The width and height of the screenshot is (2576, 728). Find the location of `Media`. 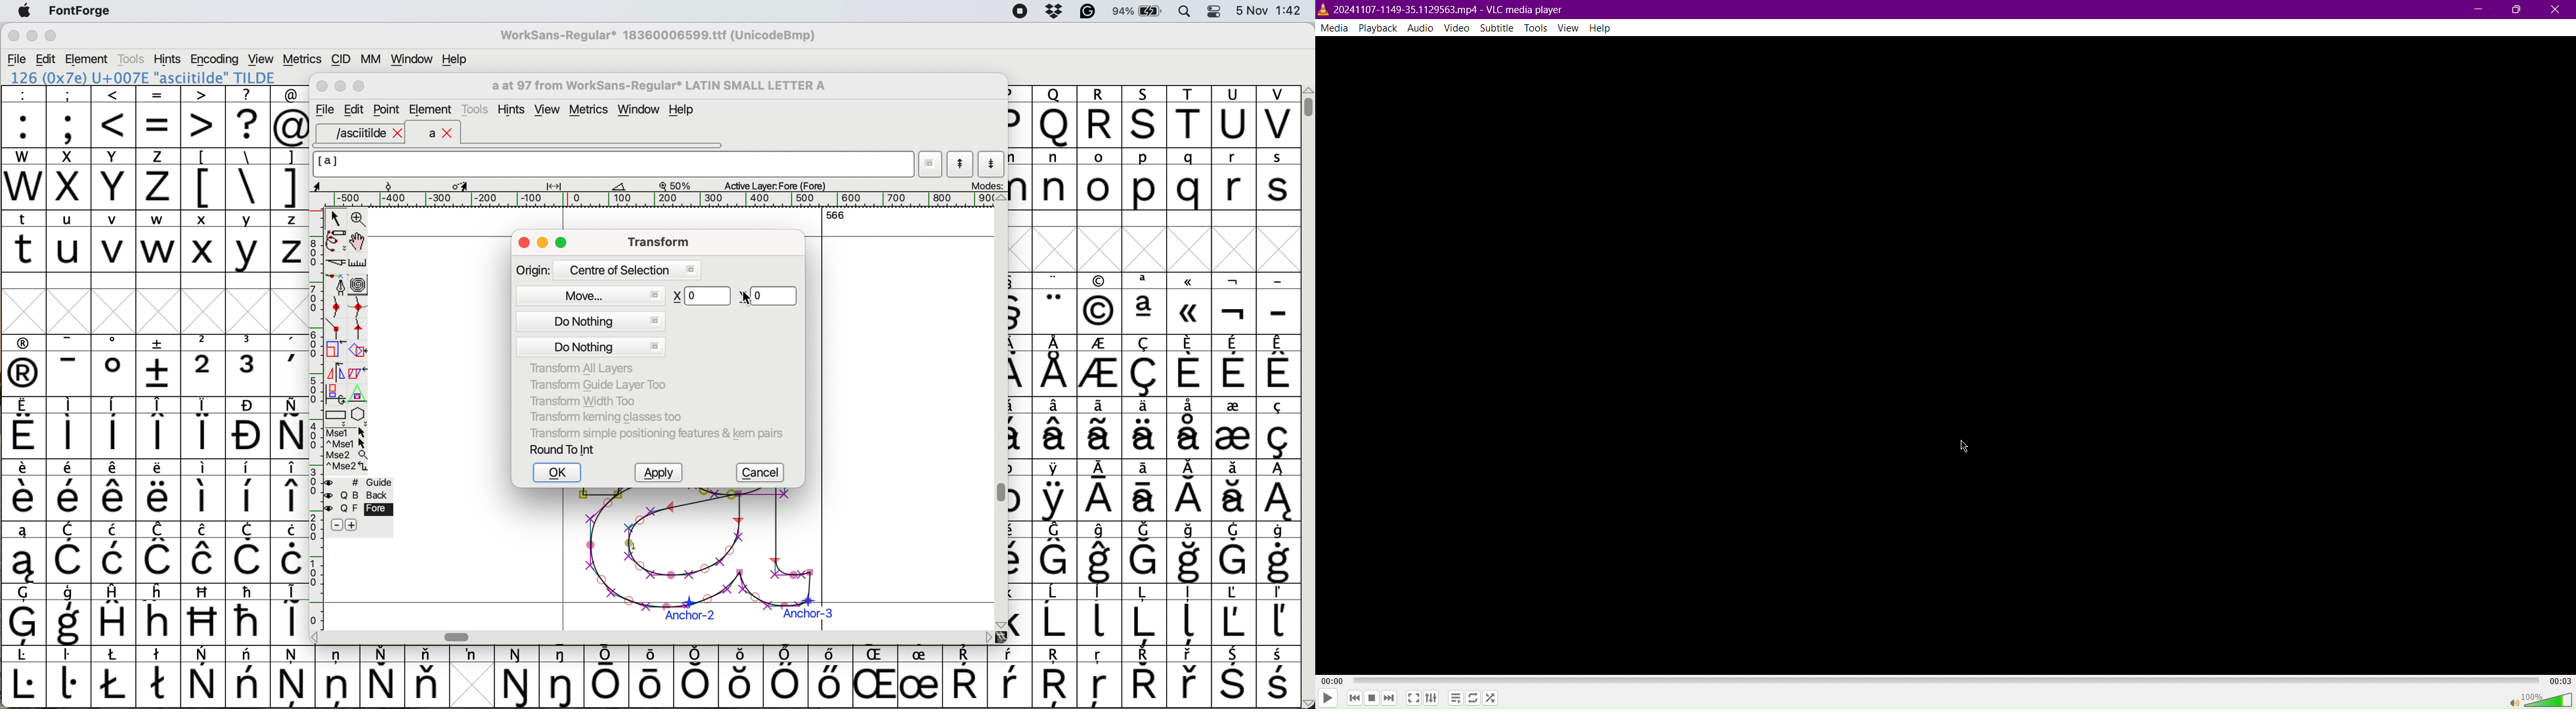

Media is located at coordinates (1334, 27).